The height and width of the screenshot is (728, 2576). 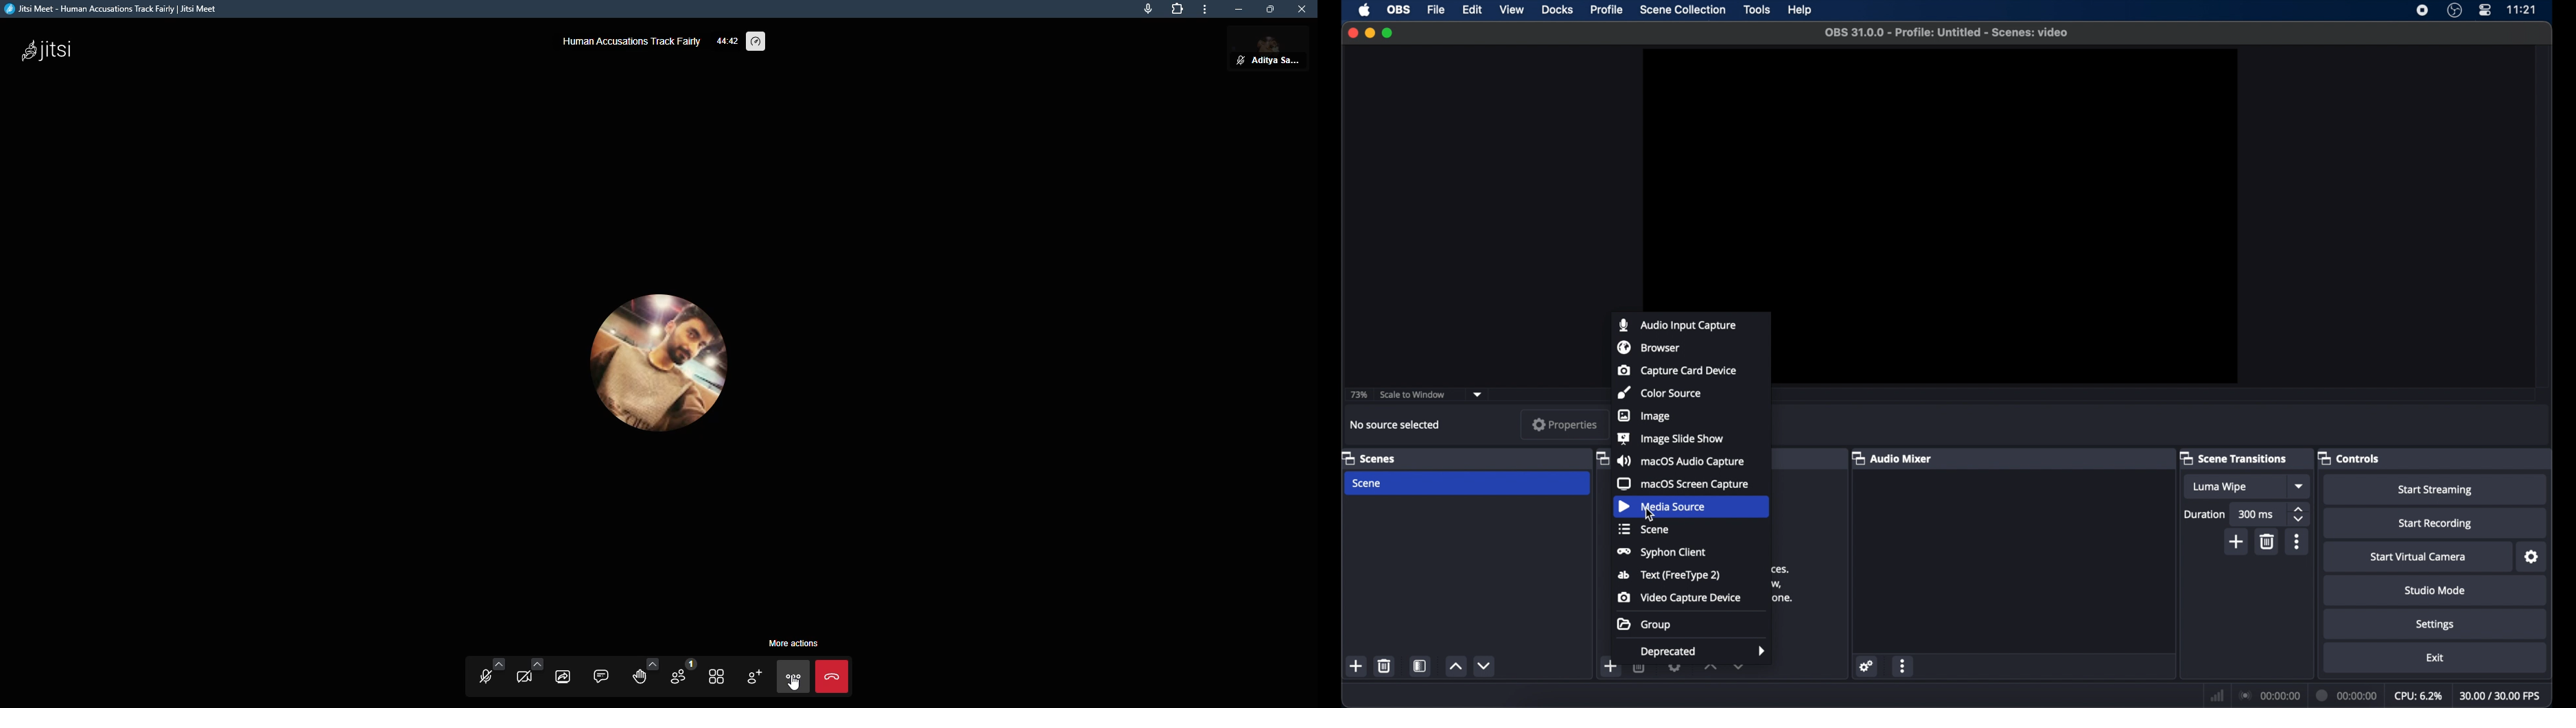 What do you see at coordinates (1436, 10) in the screenshot?
I see `file` at bounding box center [1436, 10].